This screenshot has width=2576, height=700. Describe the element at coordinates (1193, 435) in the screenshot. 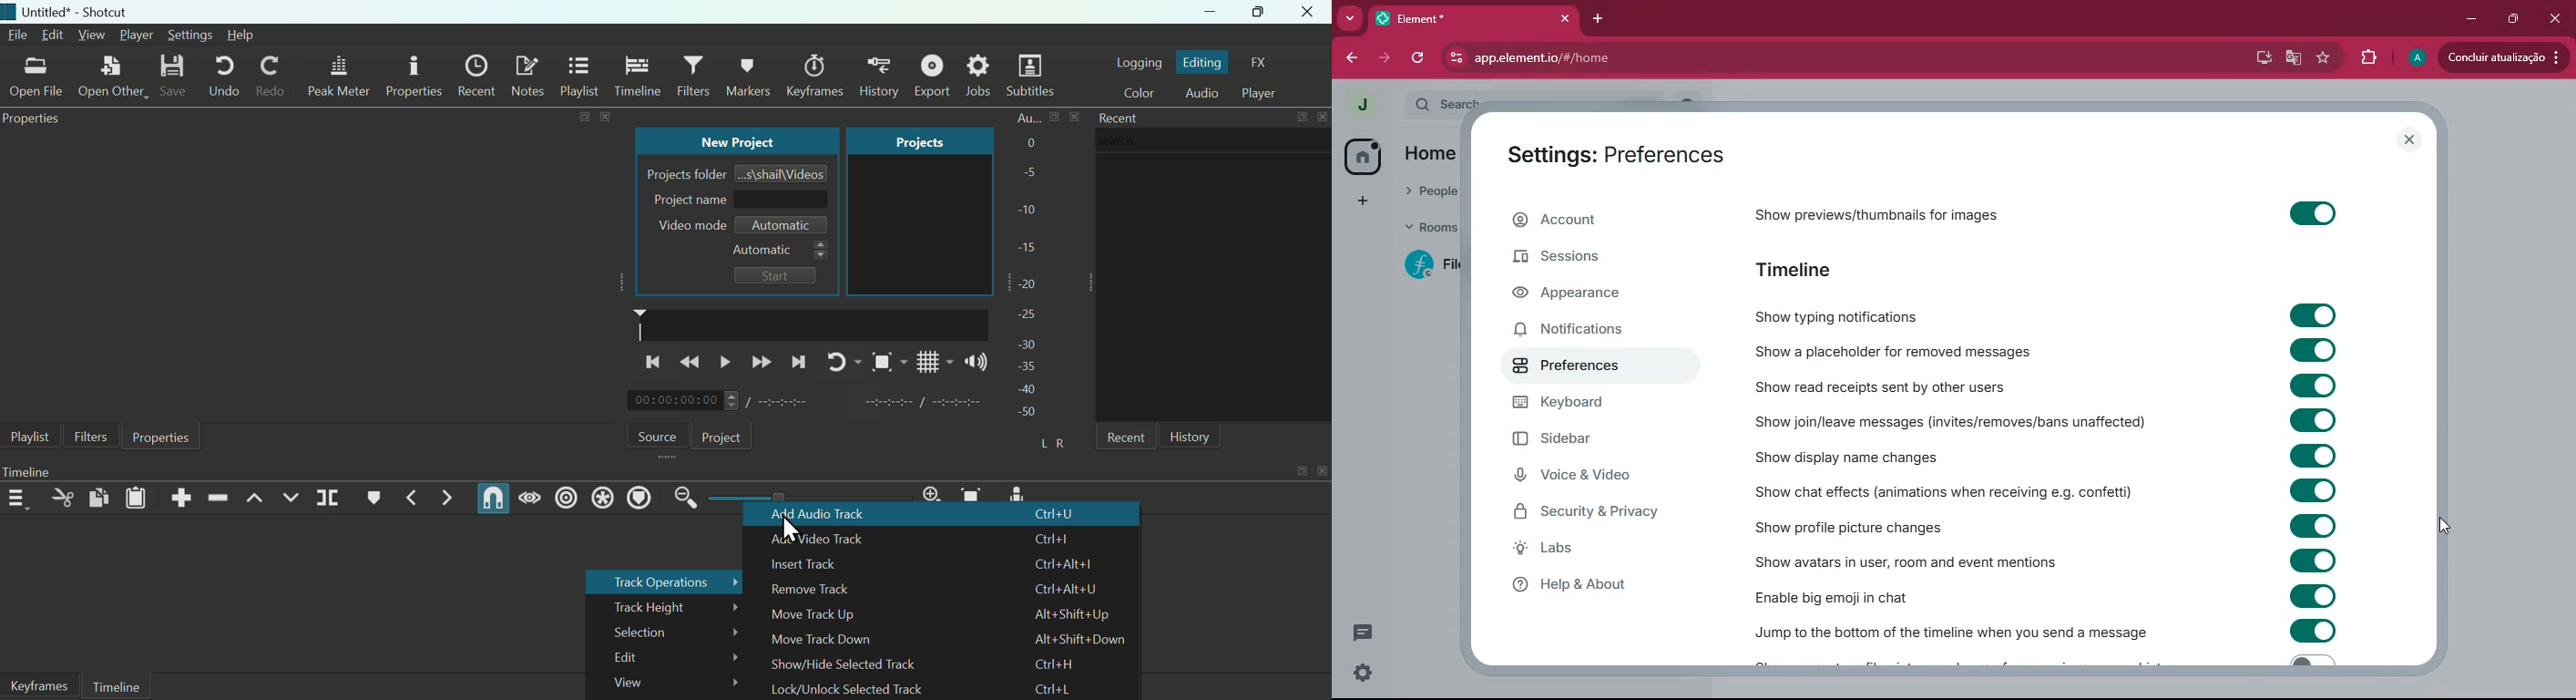

I see `History` at that location.